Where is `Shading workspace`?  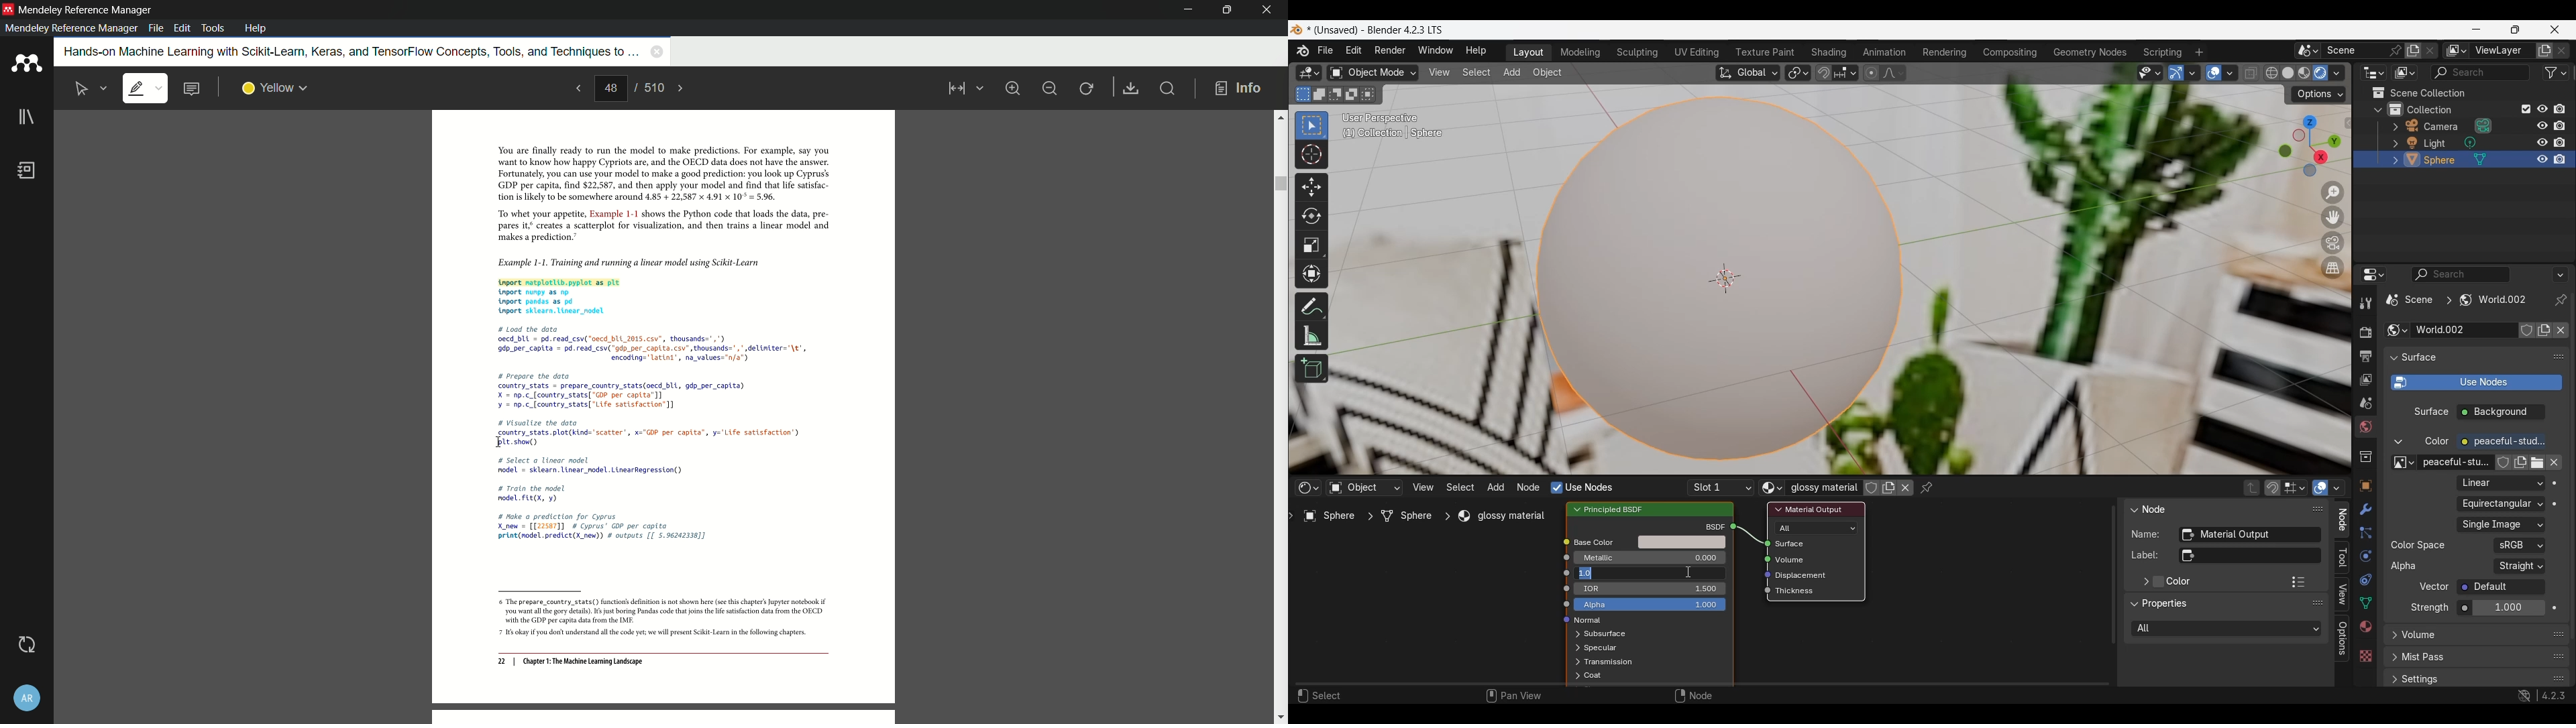
Shading workspace is located at coordinates (1829, 53).